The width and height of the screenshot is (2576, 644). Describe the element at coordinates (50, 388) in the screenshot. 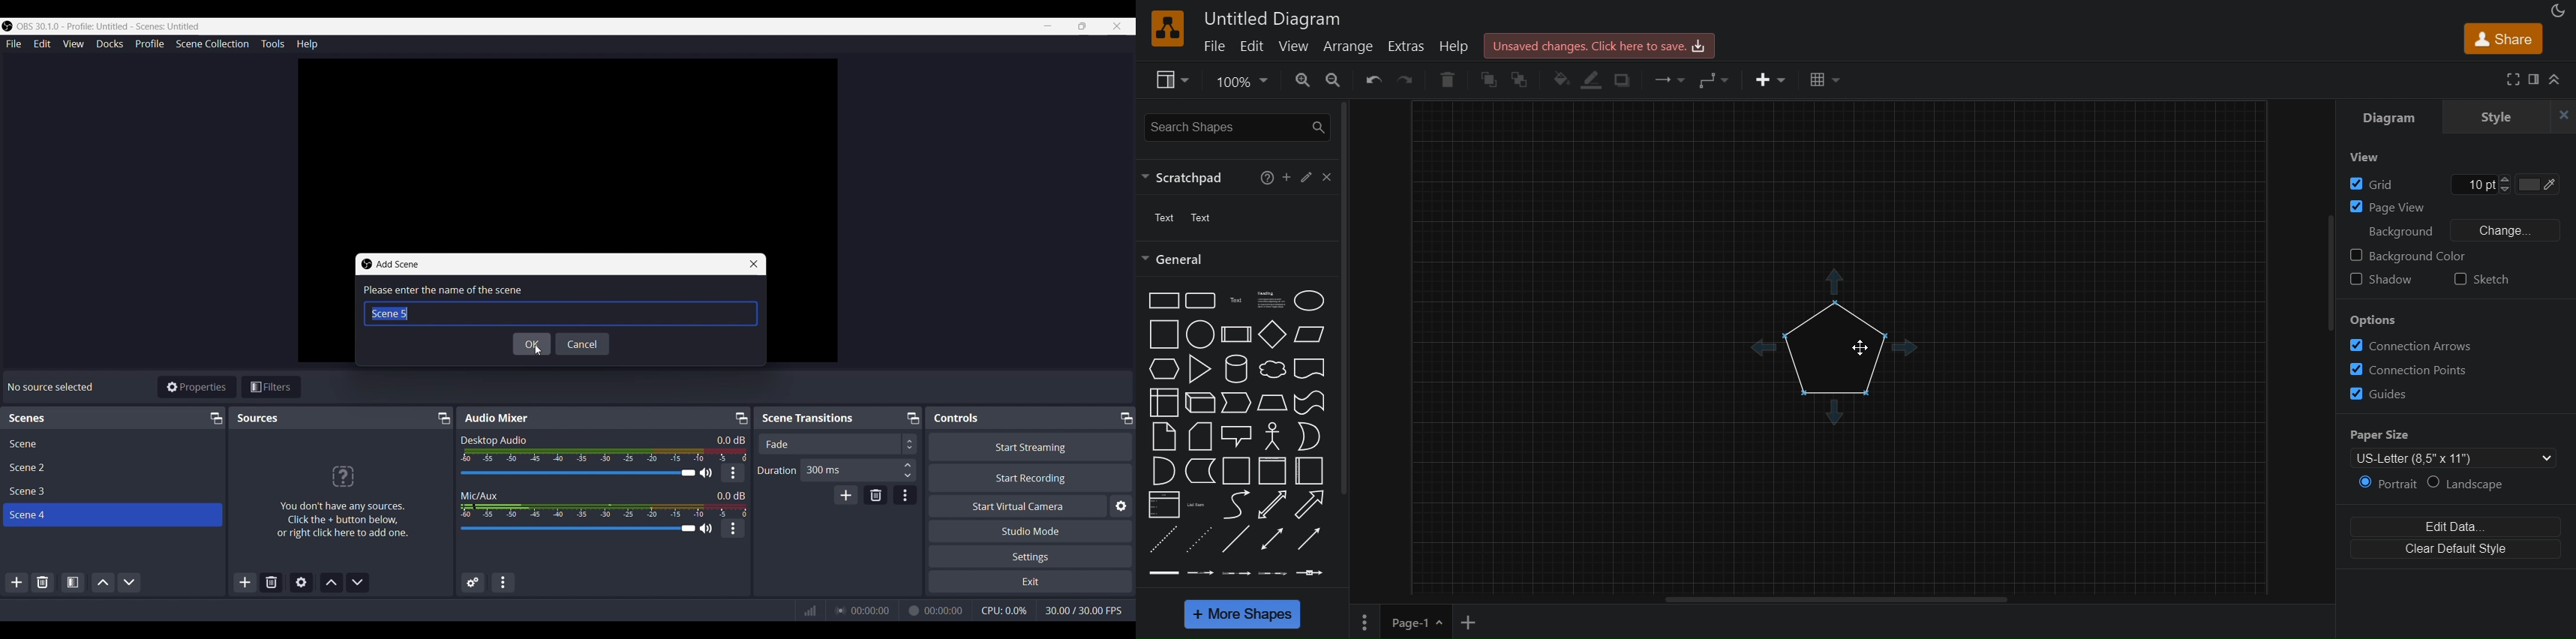

I see `Text` at that location.